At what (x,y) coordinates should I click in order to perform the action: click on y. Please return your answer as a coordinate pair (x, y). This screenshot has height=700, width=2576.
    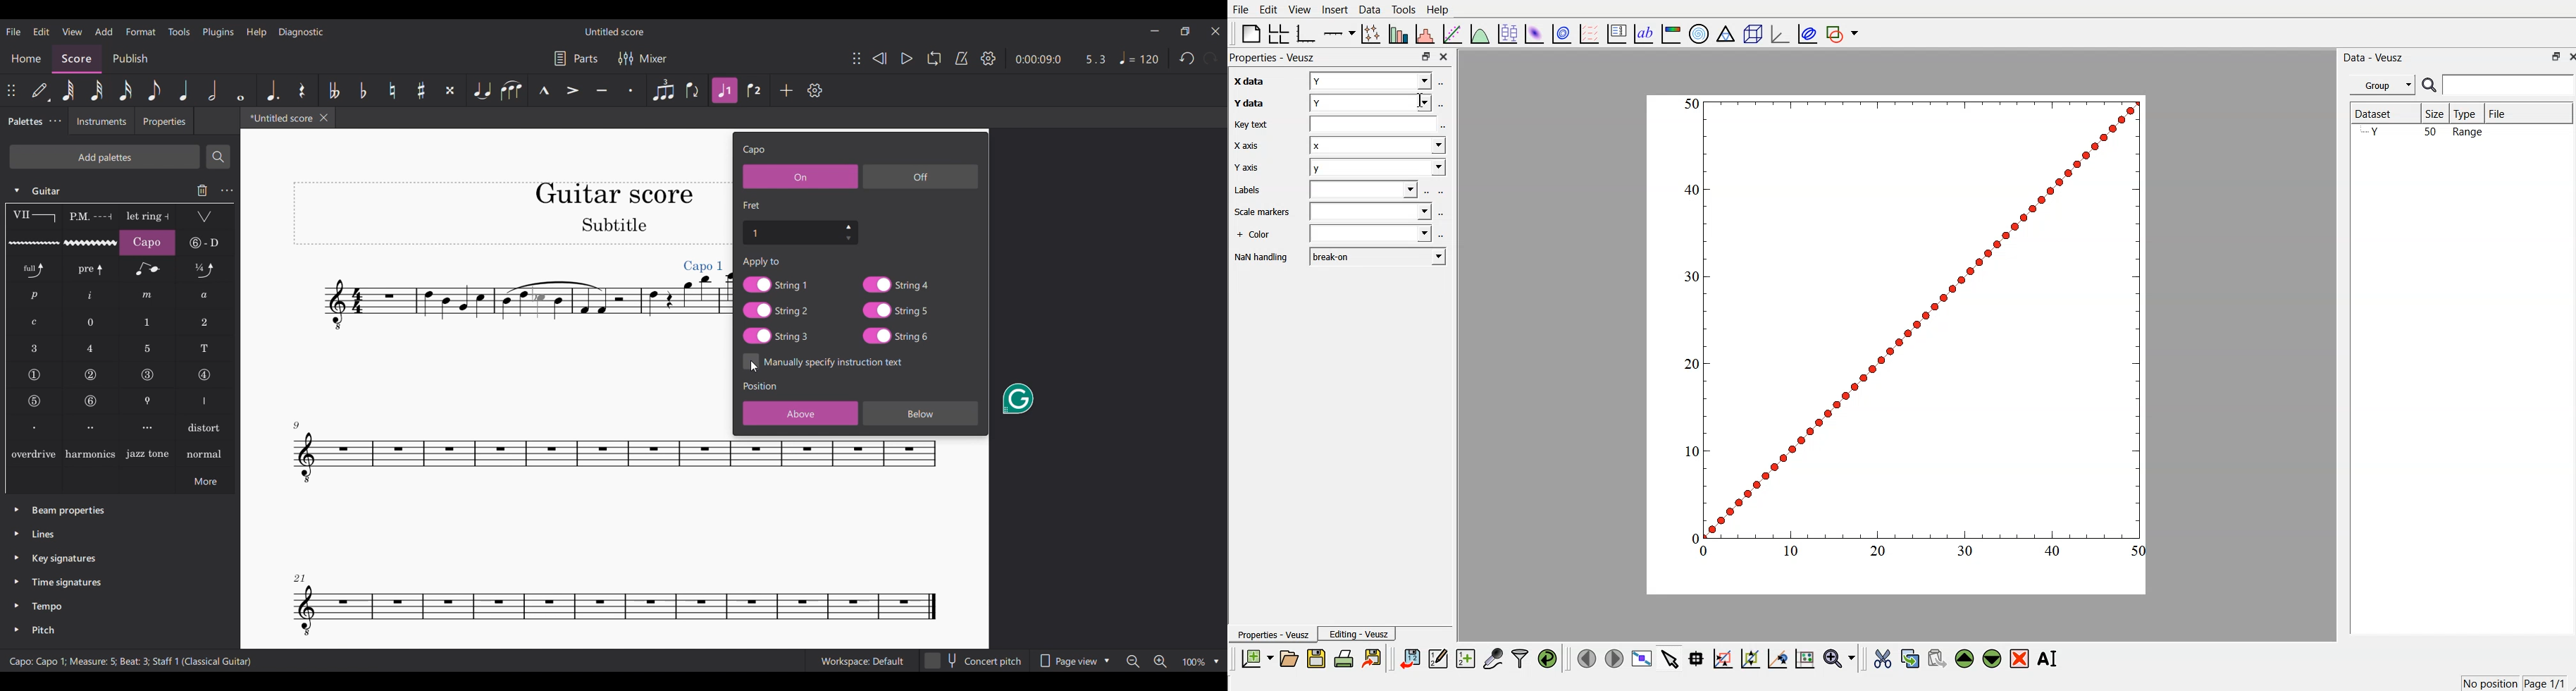
    Looking at the image, I should click on (1369, 104).